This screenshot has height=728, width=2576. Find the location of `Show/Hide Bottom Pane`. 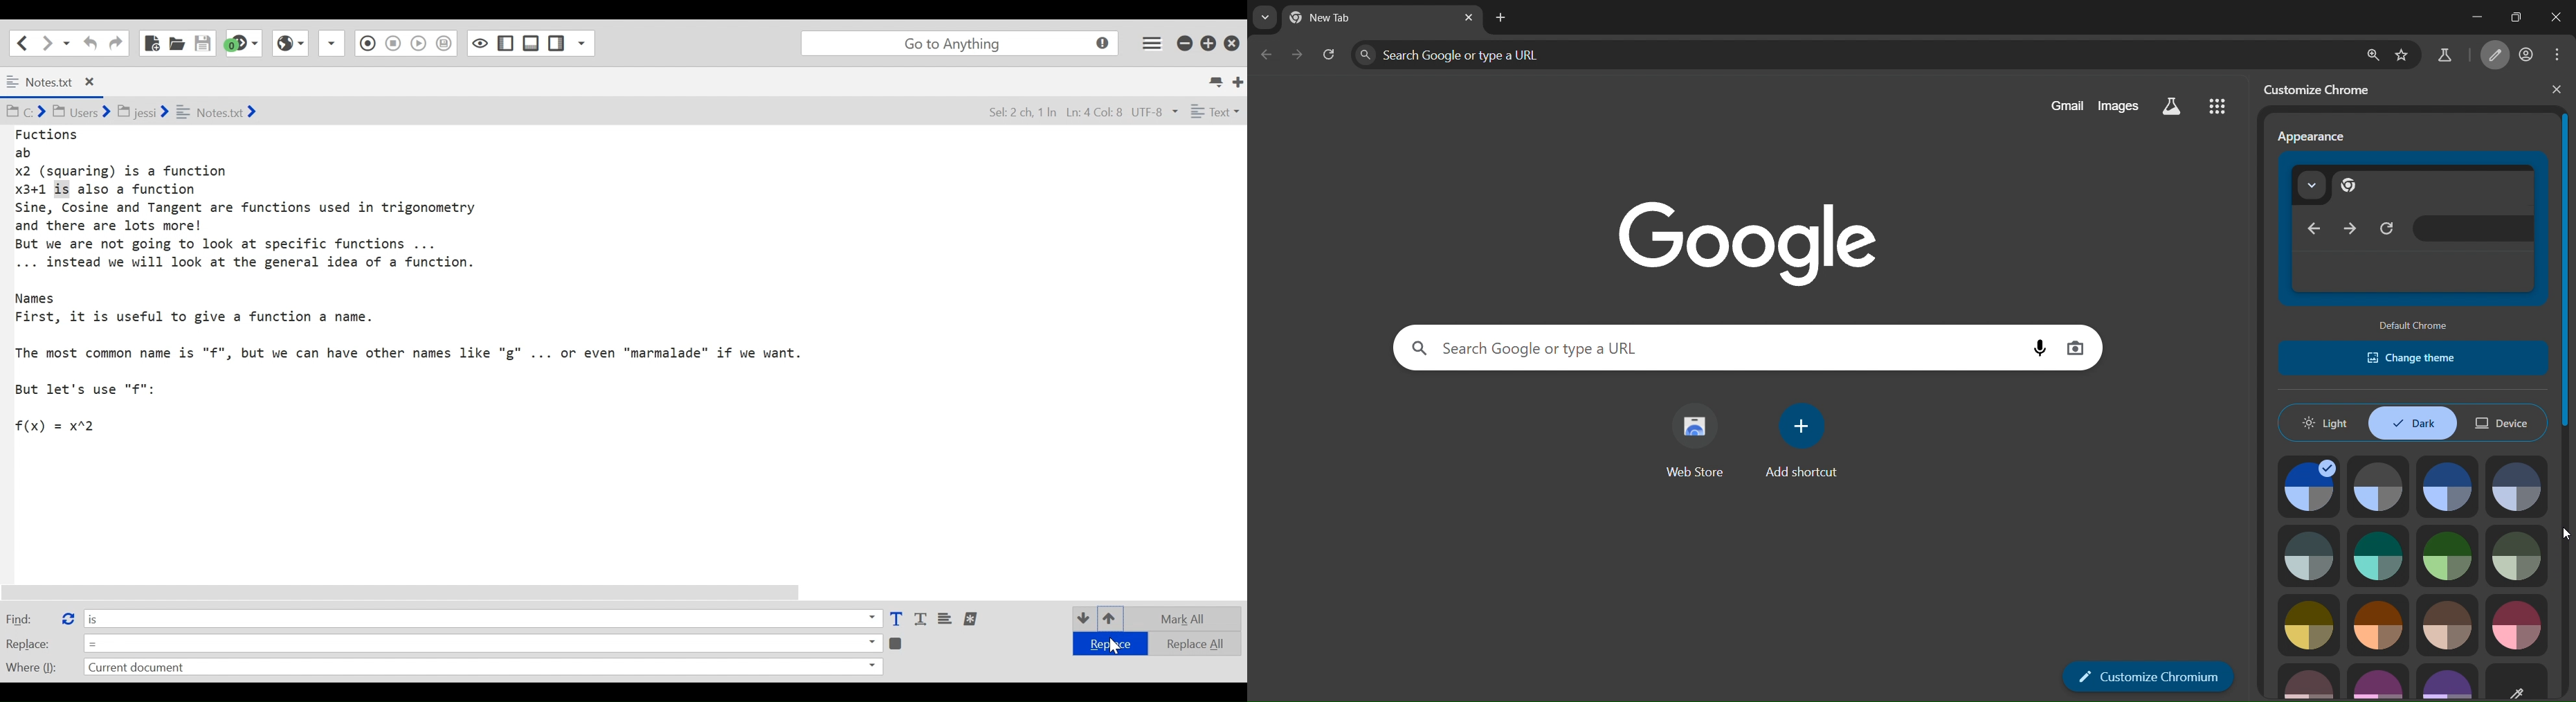

Show/Hide Bottom Pane is located at coordinates (506, 44).